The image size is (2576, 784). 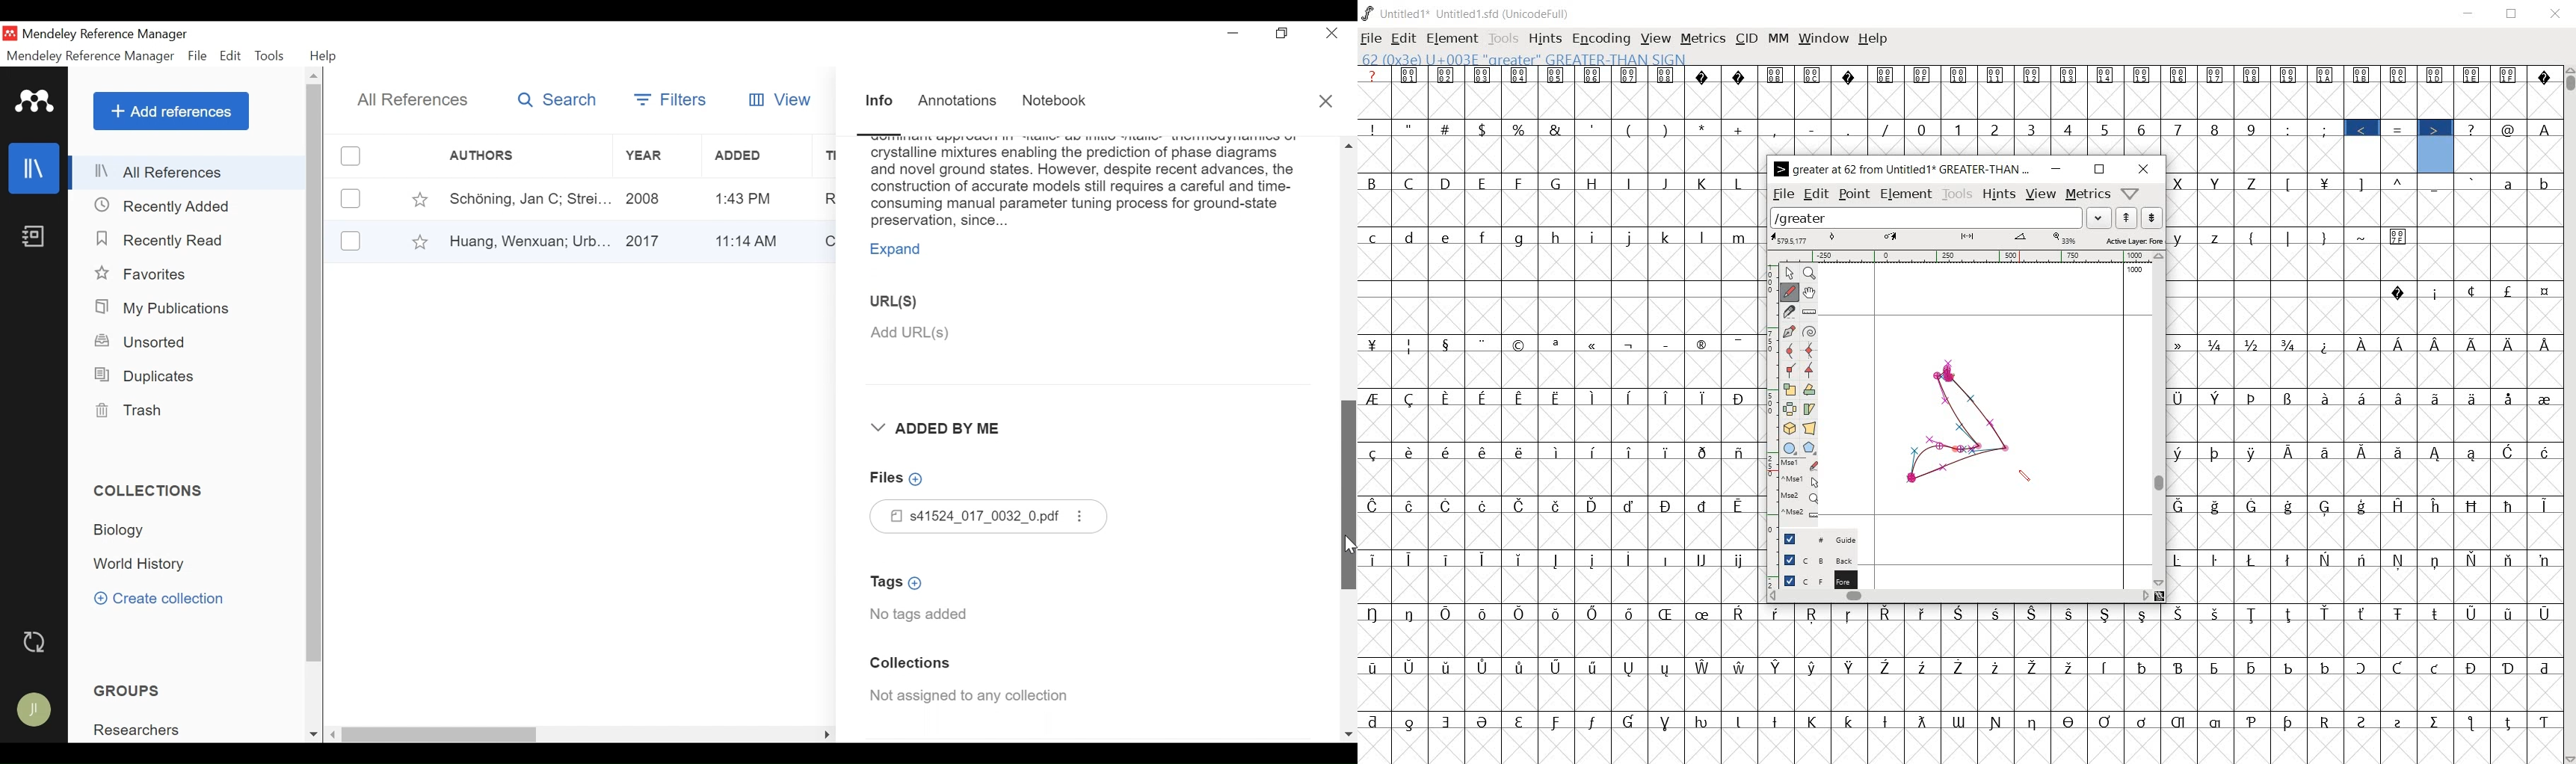 I want to click on glyph characters, so click(x=2160, y=684).